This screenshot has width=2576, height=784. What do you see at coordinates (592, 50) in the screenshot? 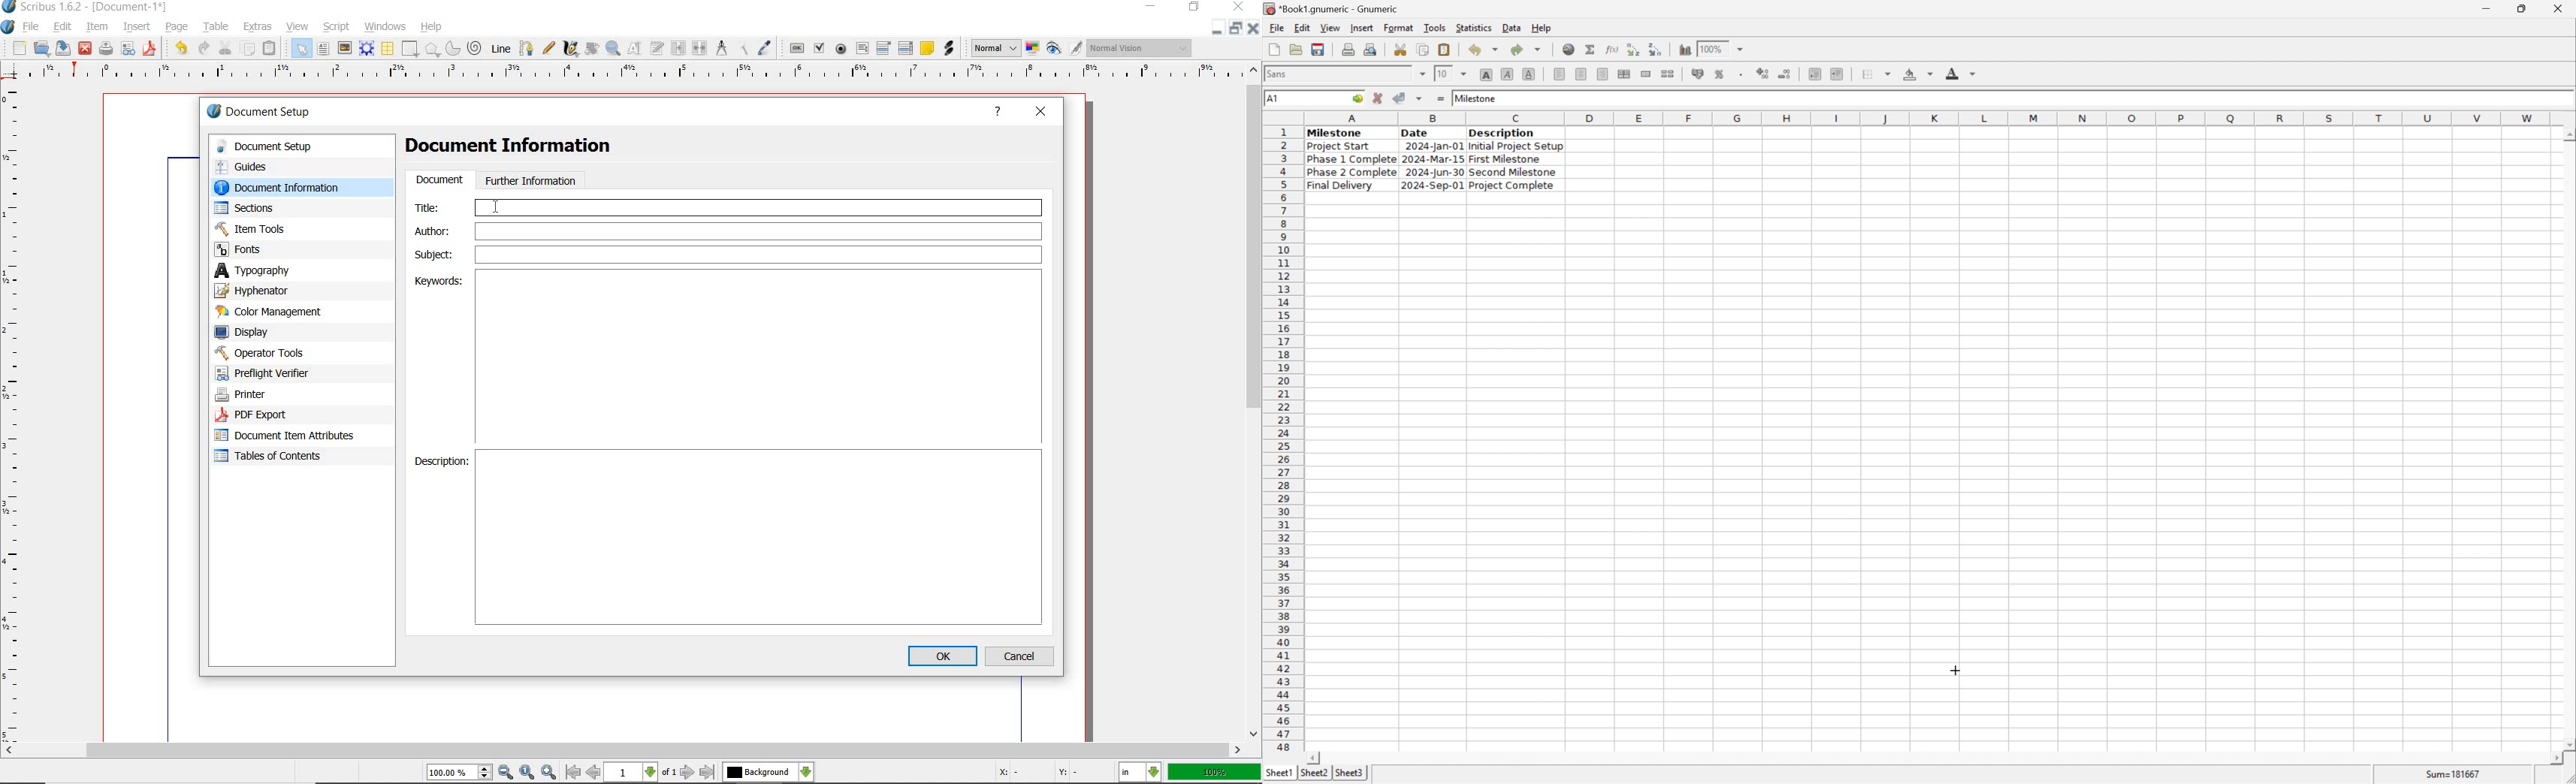
I see `rotate item` at bounding box center [592, 50].